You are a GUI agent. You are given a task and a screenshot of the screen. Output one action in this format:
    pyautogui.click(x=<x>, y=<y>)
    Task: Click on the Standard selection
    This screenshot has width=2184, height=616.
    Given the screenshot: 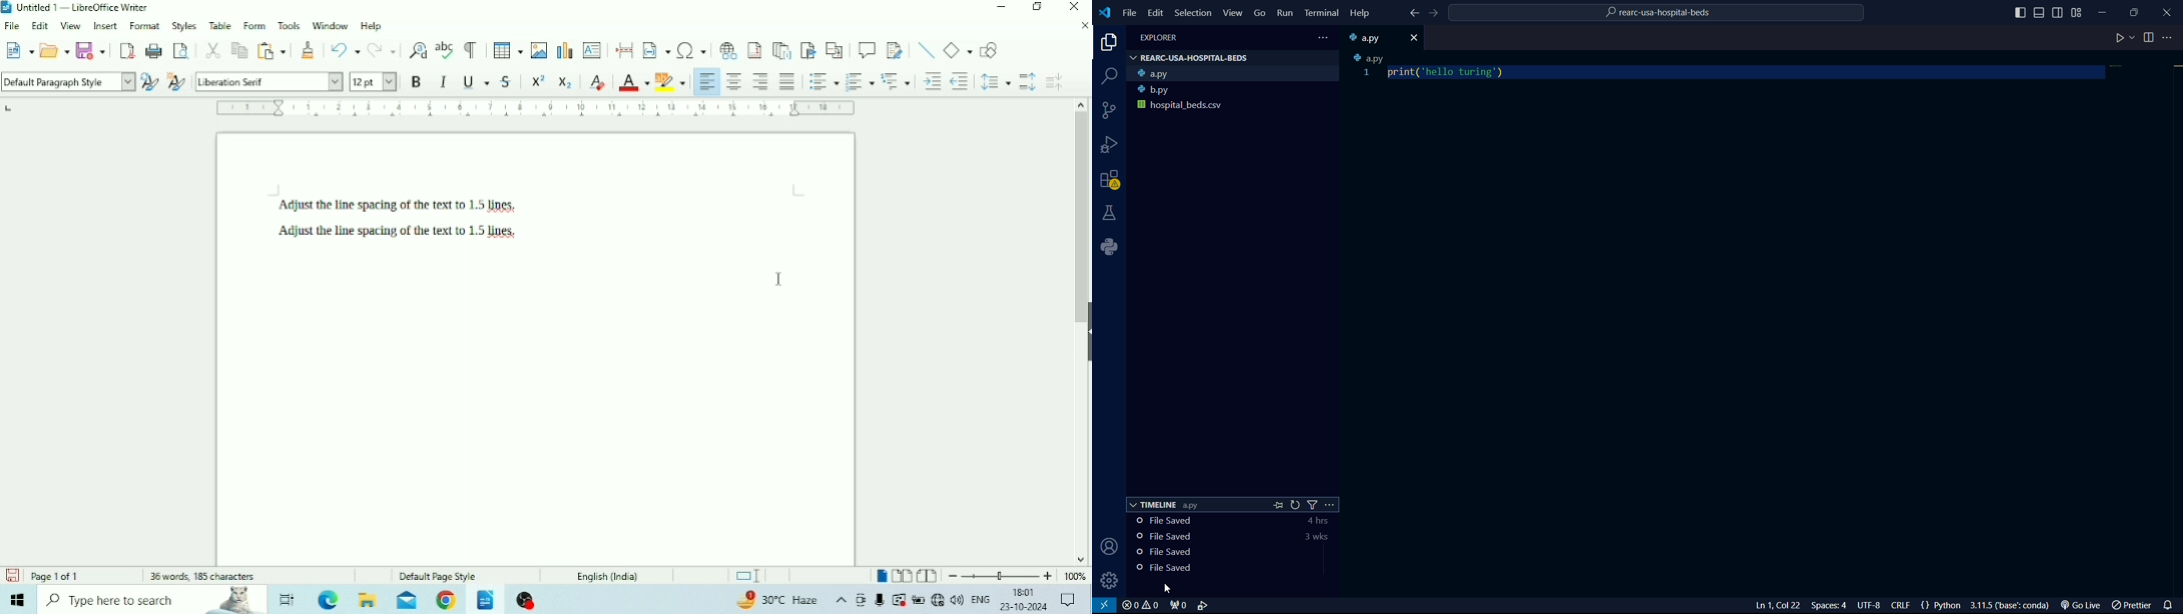 What is the action you would take?
    pyautogui.click(x=751, y=576)
    